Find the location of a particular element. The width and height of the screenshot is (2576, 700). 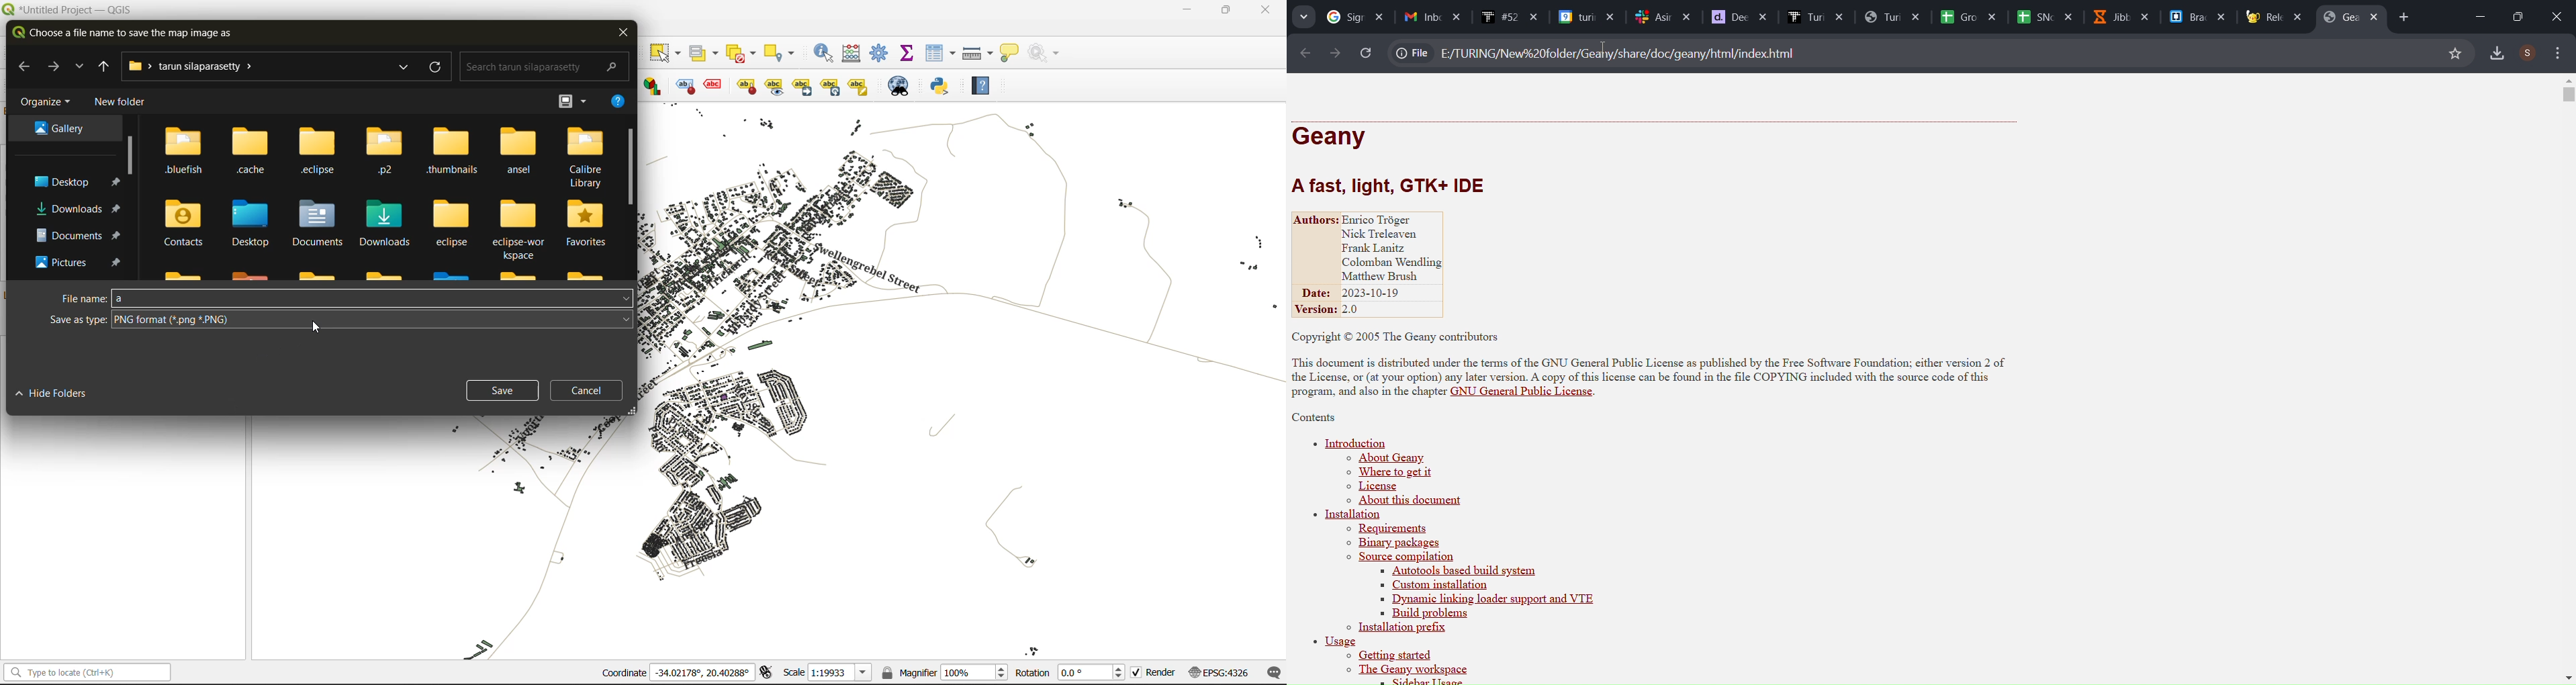

vertical scroll bar is located at coordinates (128, 153).